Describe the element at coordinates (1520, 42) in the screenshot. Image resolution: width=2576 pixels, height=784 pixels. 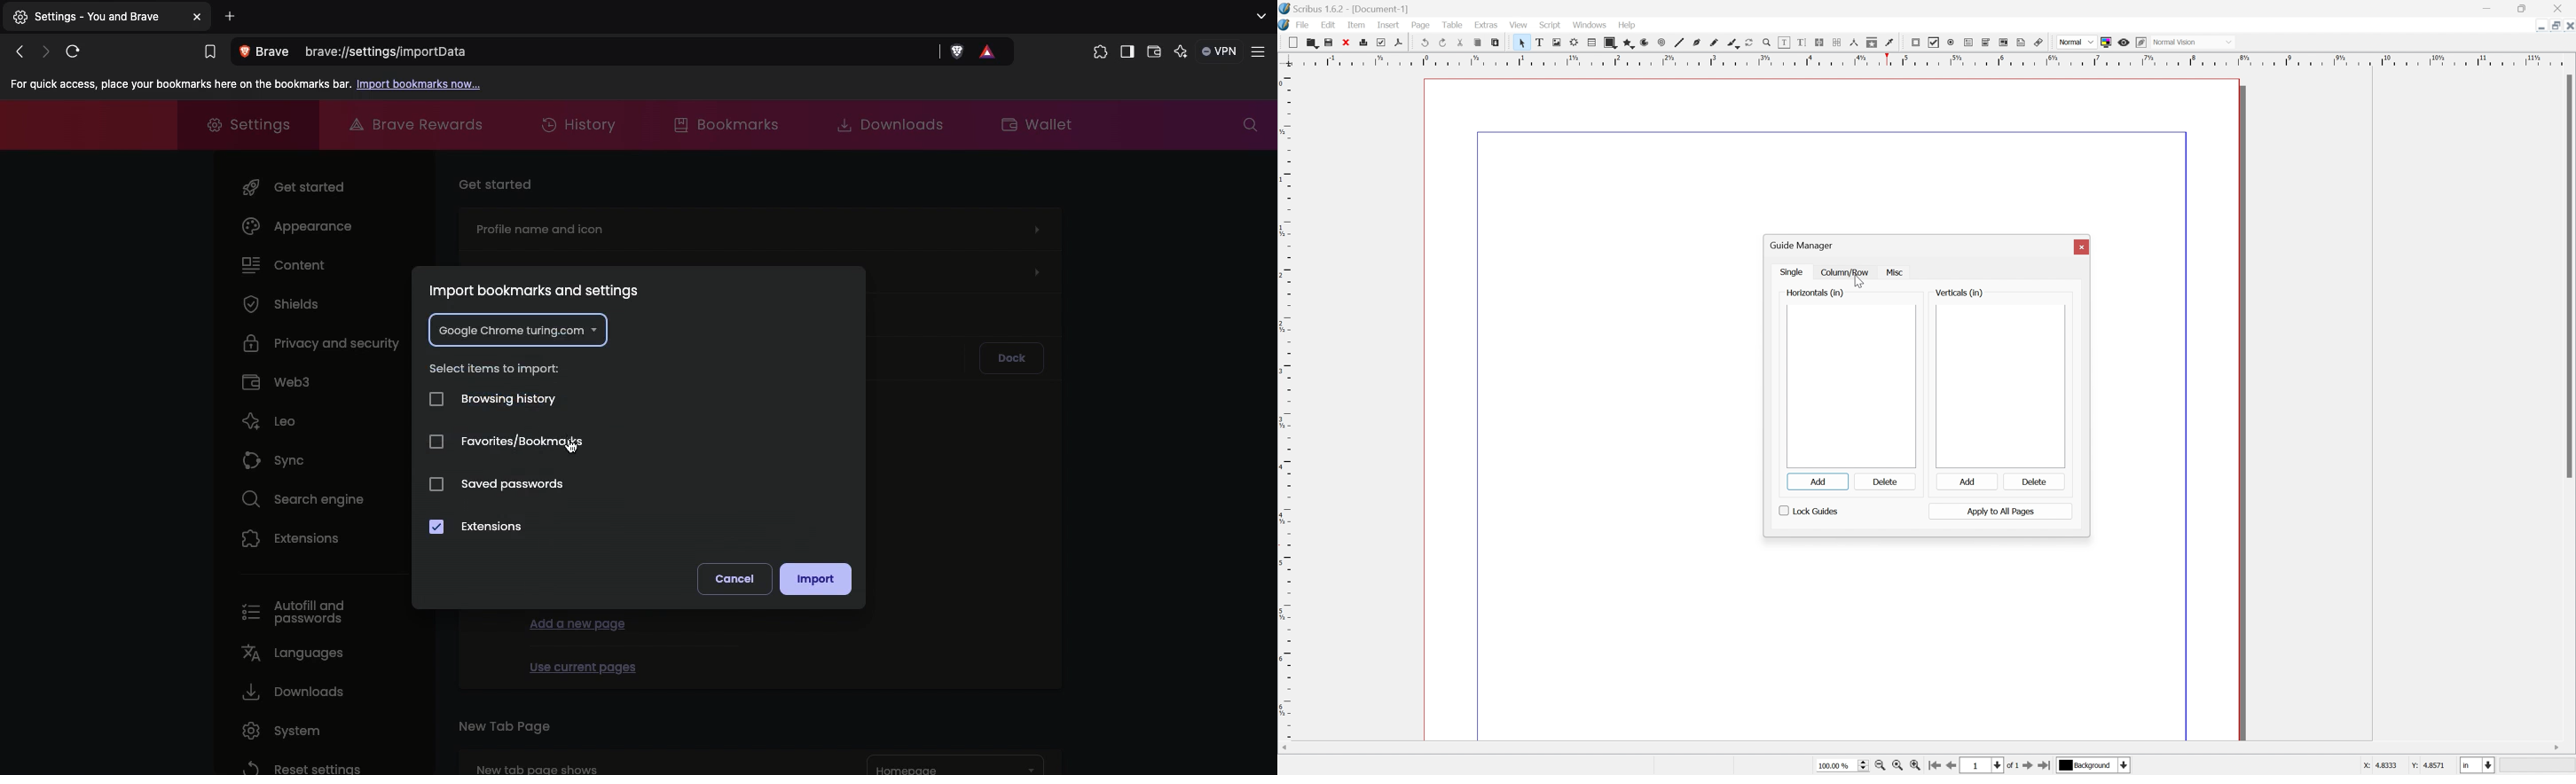
I see `select tool` at that location.